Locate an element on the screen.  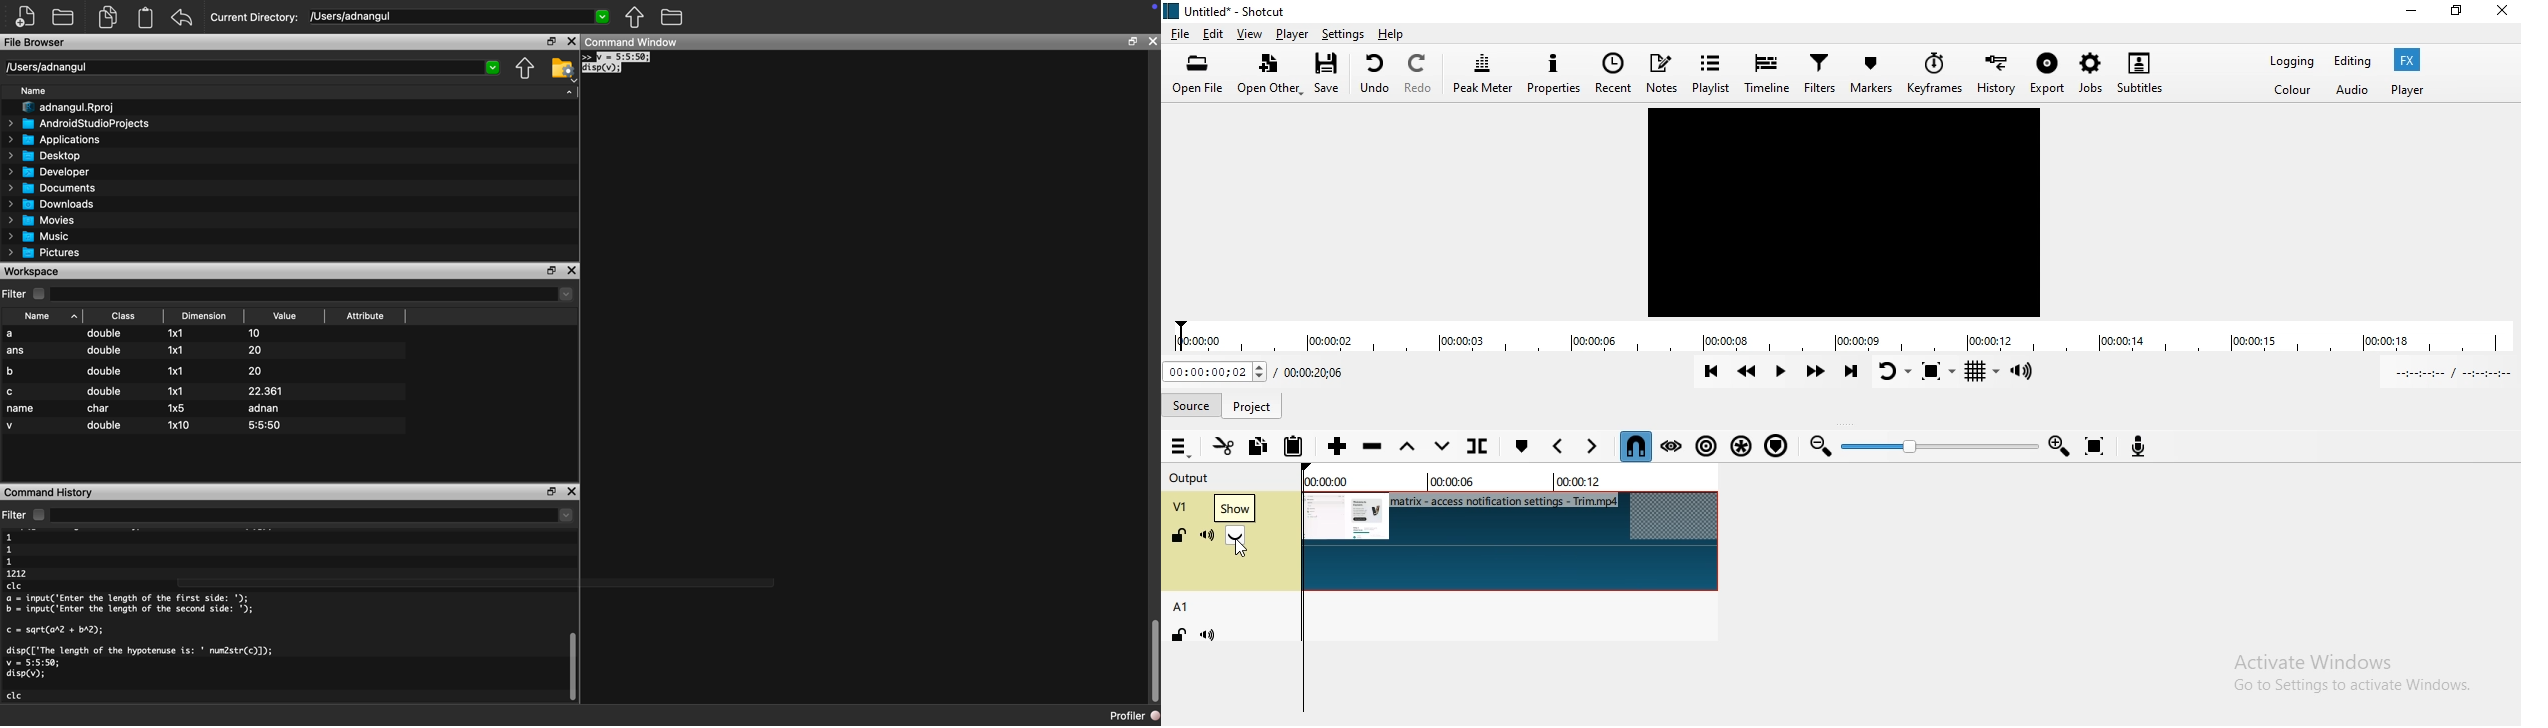
Subtitles is located at coordinates (2143, 74).